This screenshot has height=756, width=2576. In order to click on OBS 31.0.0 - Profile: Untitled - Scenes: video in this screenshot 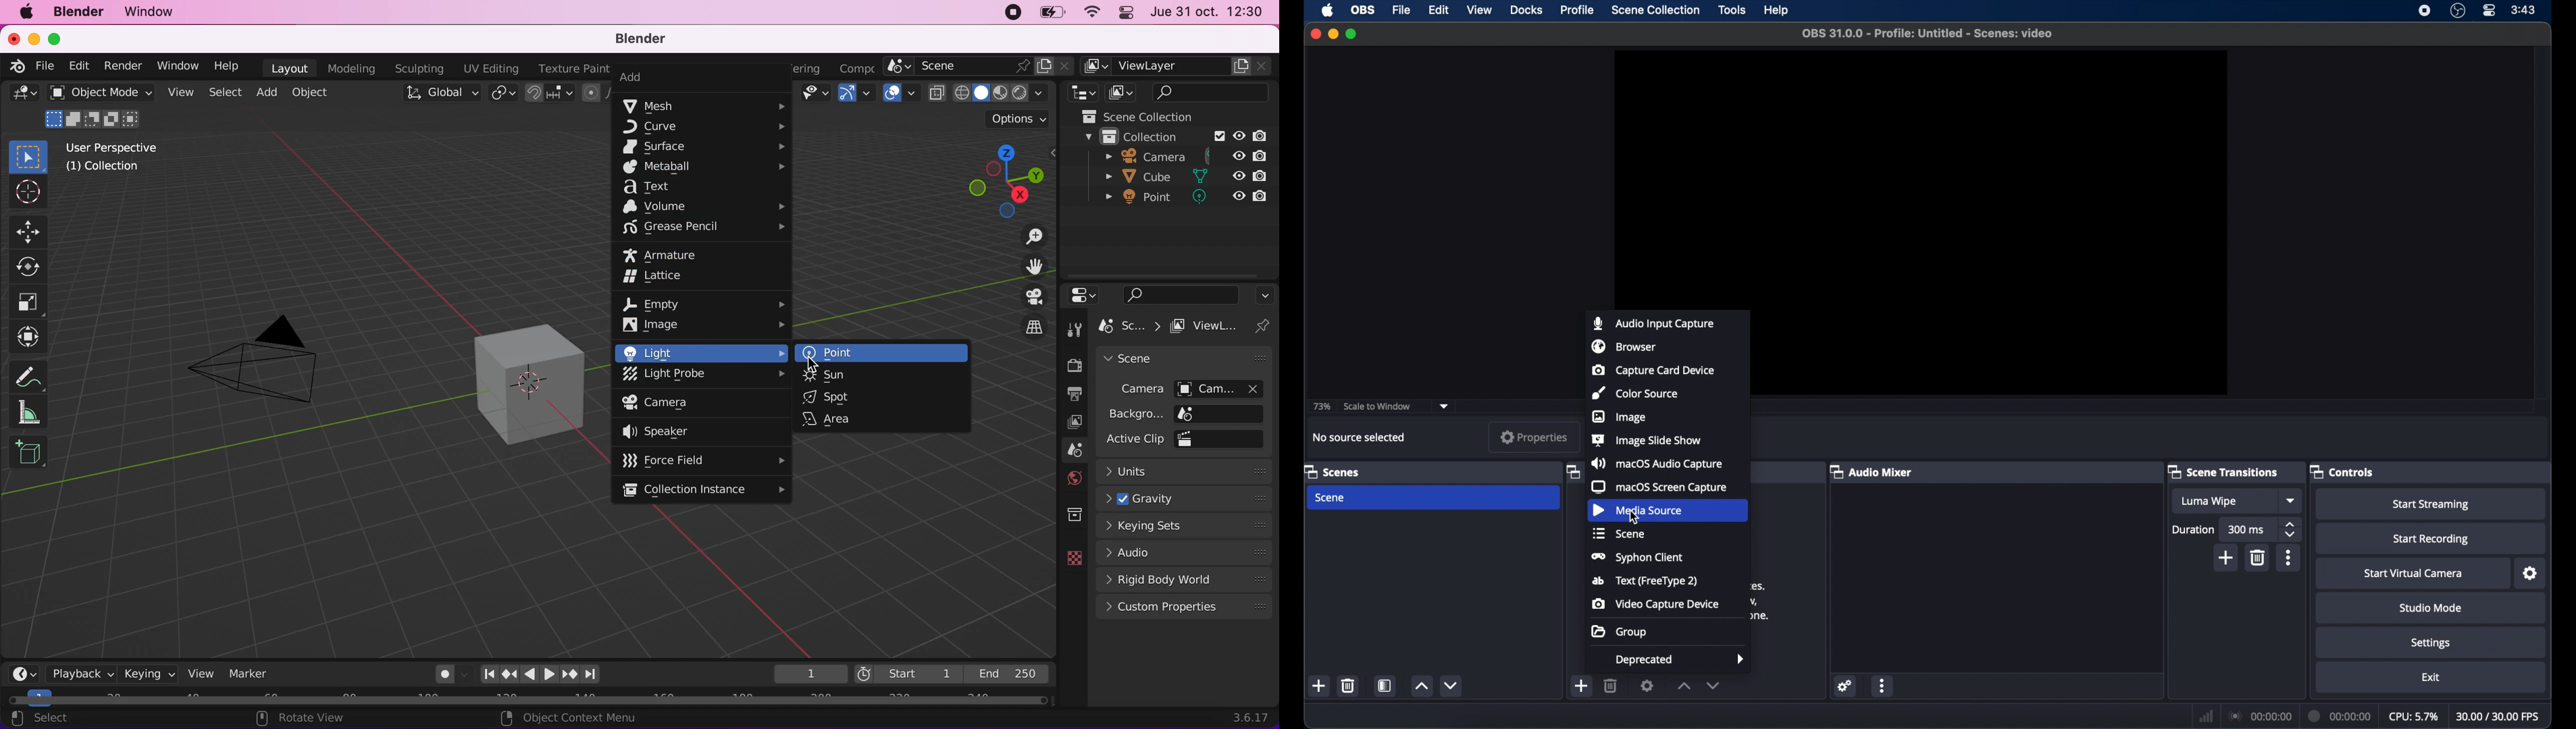, I will do `click(1929, 33)`.